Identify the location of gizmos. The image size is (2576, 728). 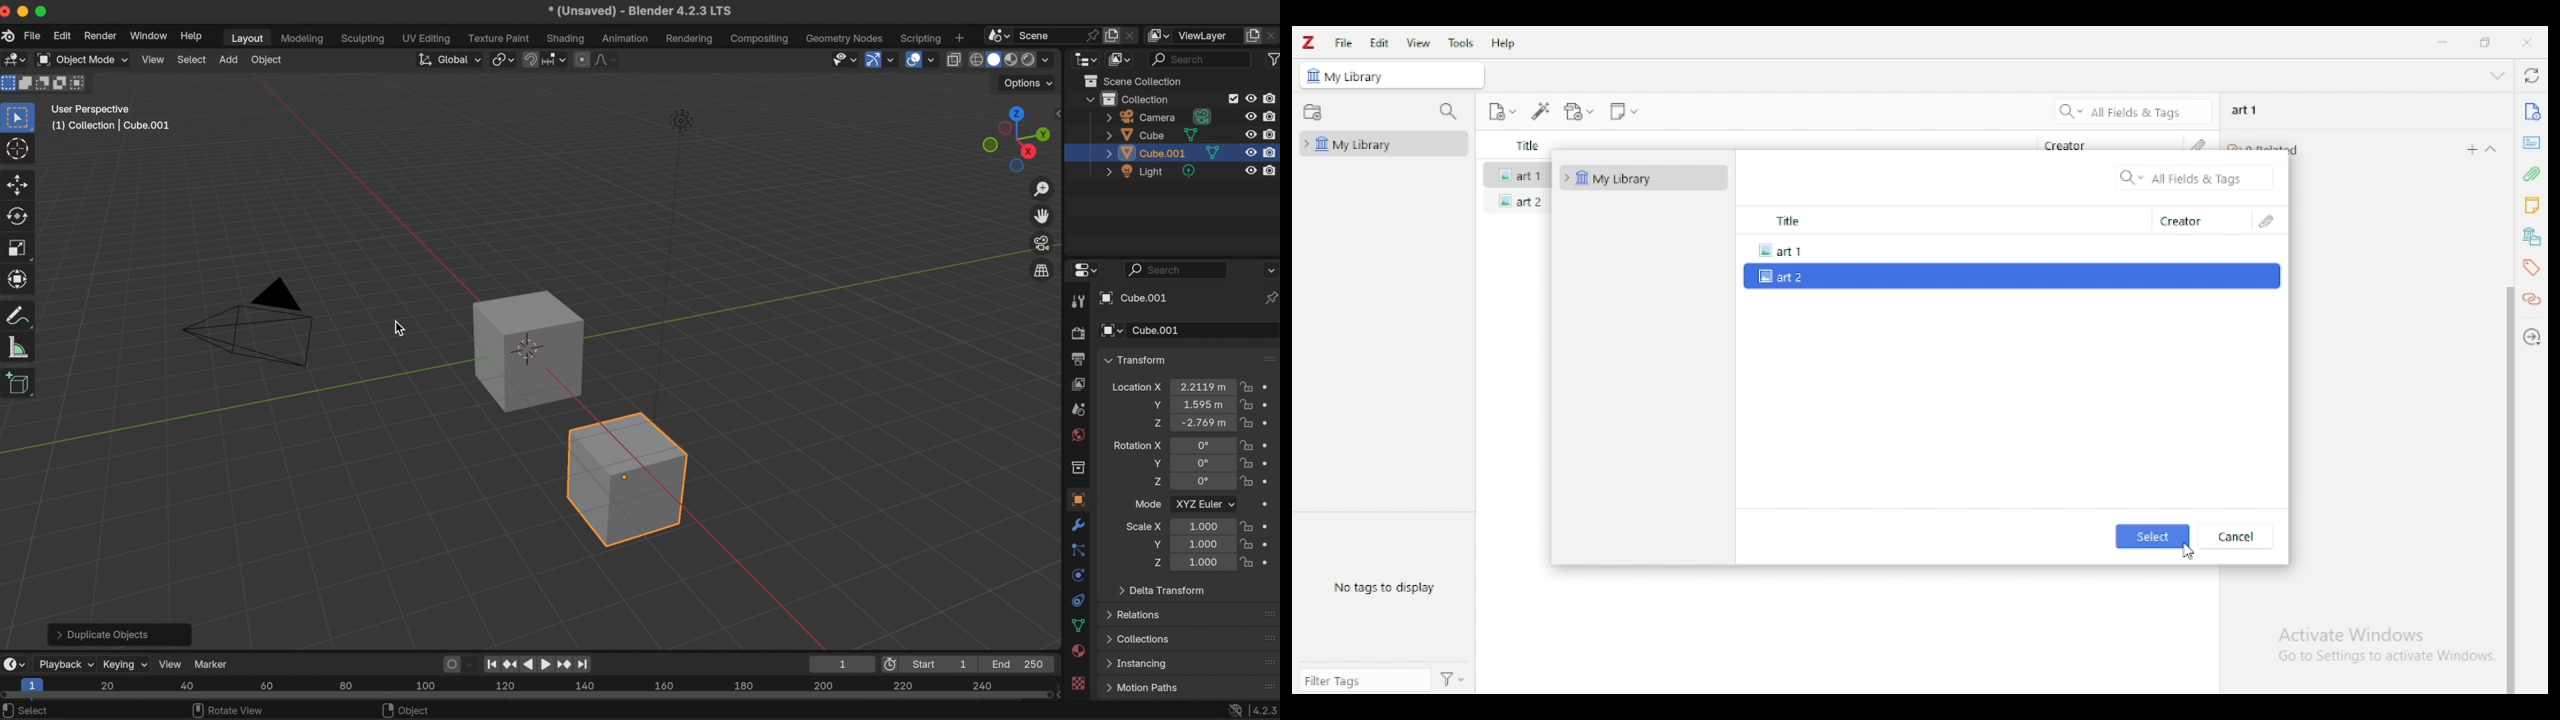
(891, 60).